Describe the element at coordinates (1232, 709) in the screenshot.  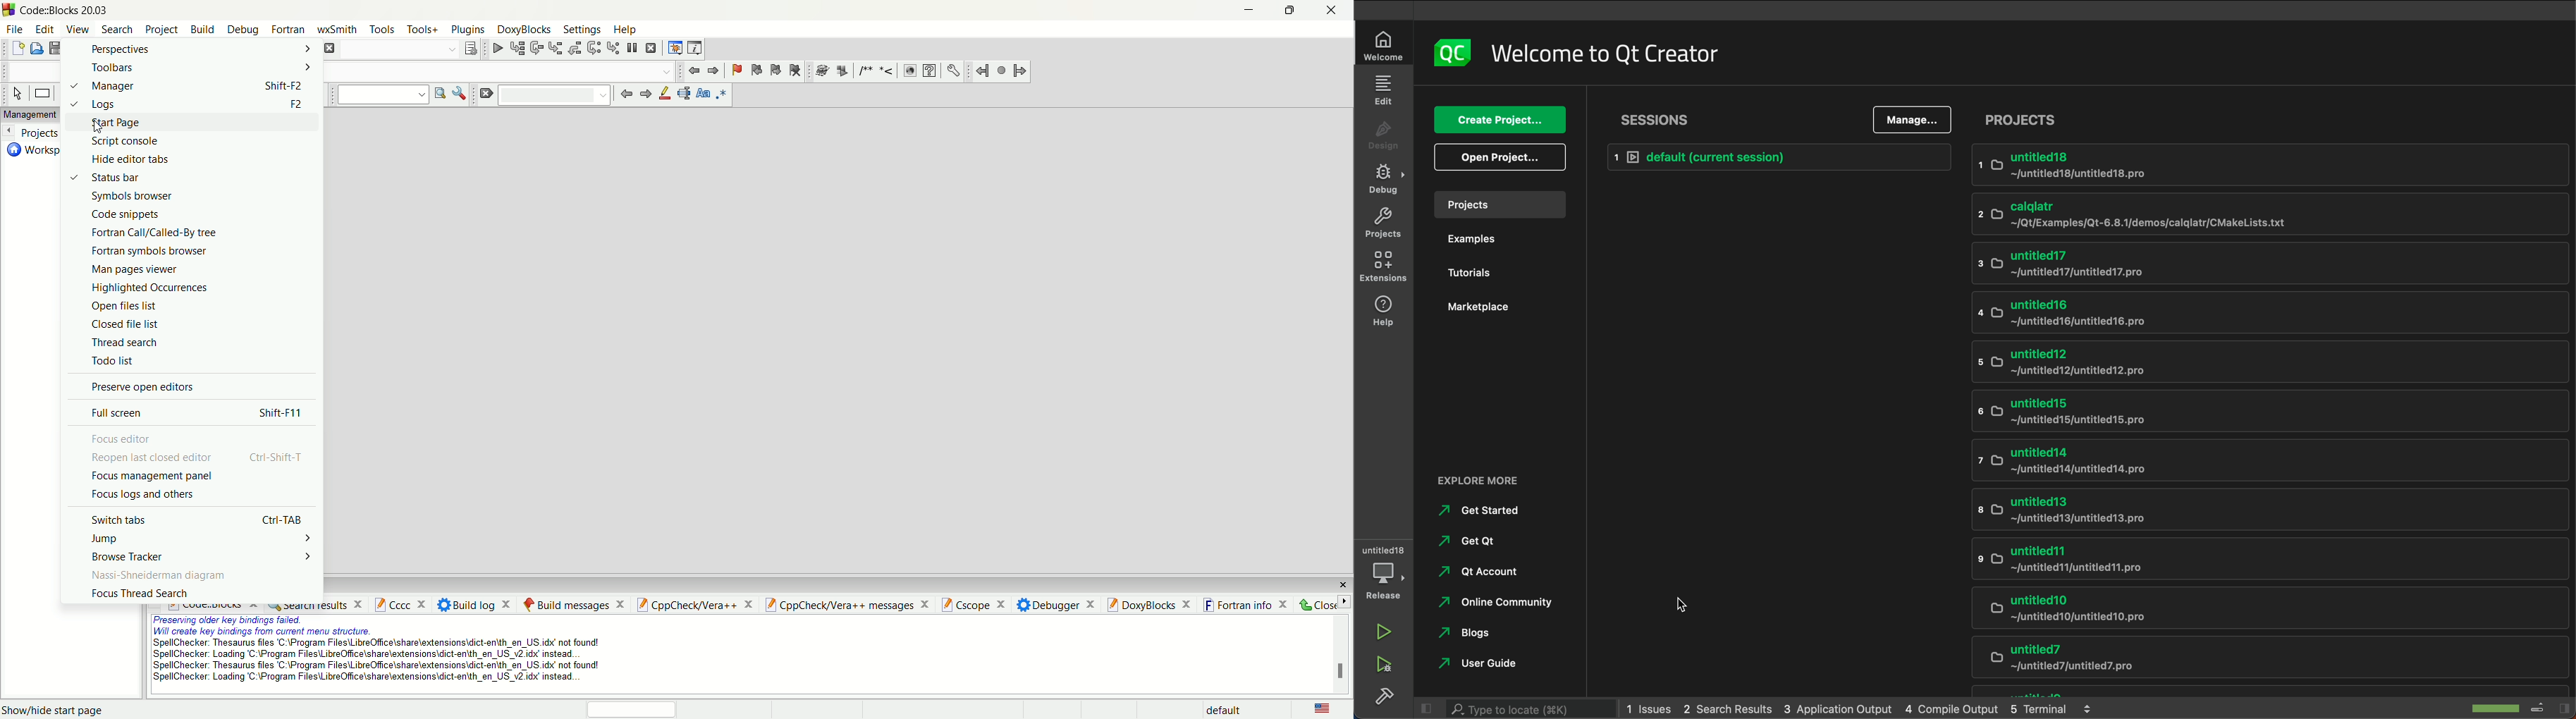
I see `default` at that location.